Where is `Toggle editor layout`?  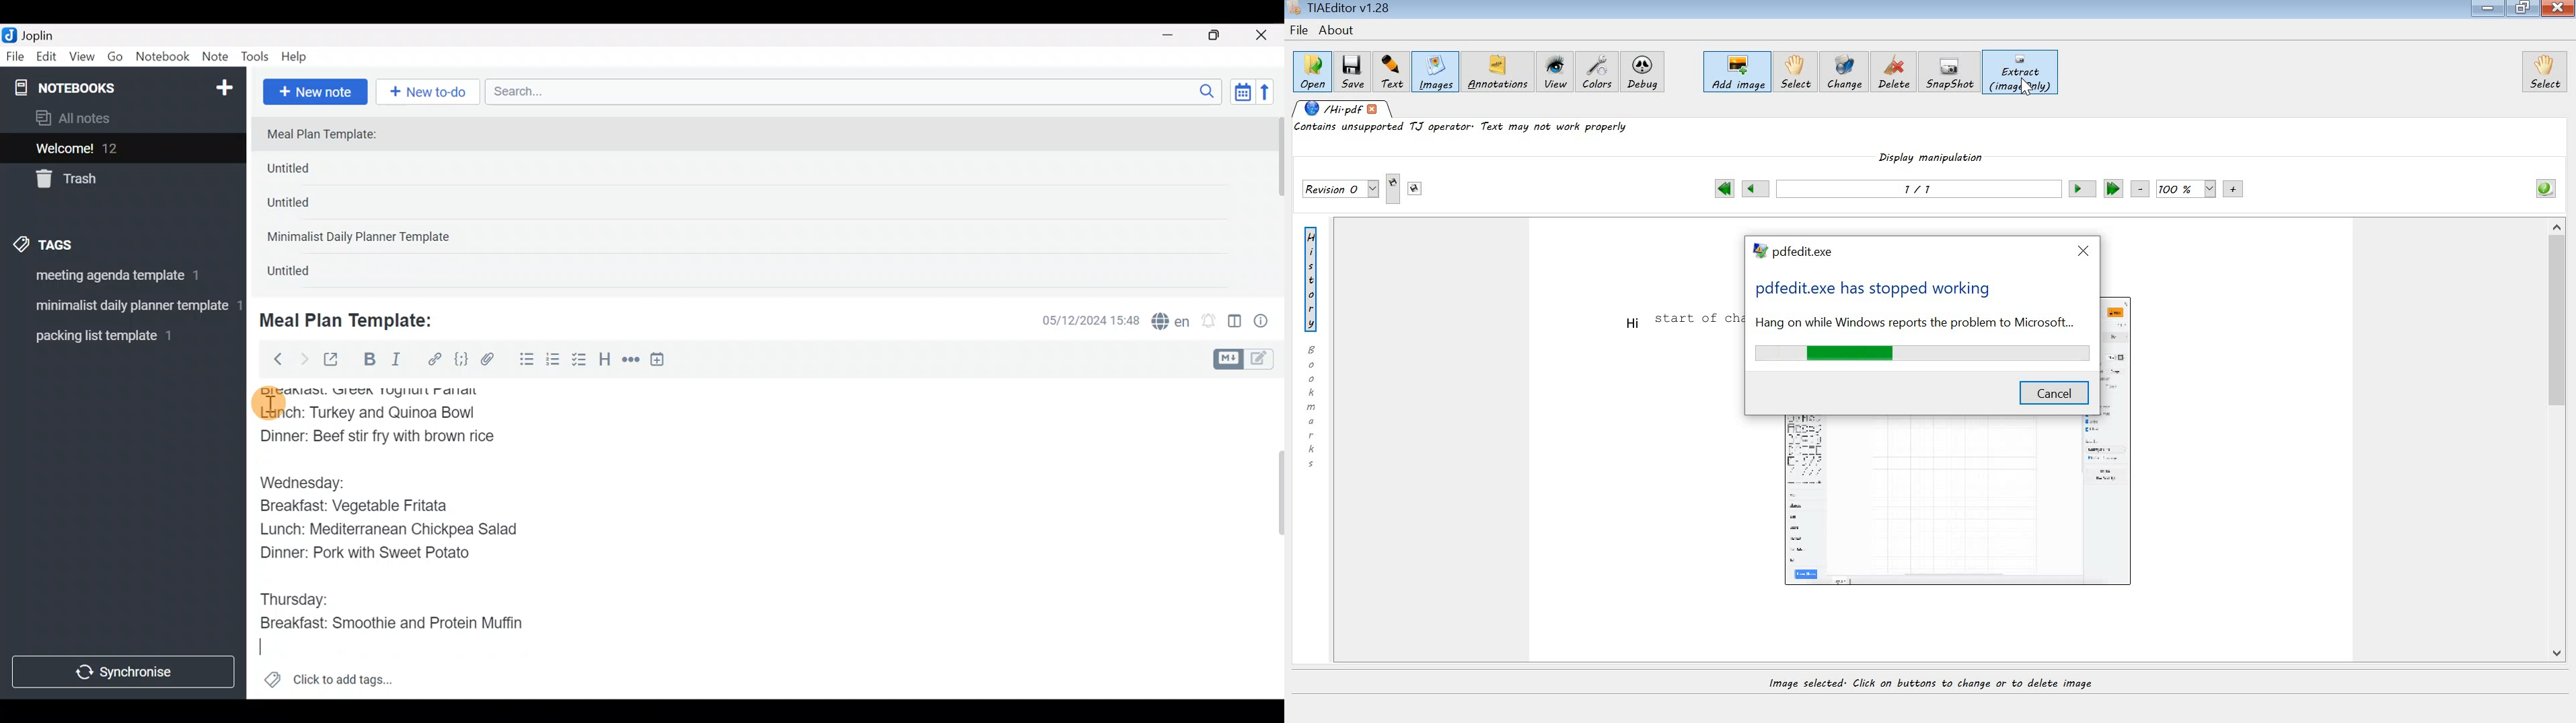
Toggle editor layout is located at coordinates (1236, 323).